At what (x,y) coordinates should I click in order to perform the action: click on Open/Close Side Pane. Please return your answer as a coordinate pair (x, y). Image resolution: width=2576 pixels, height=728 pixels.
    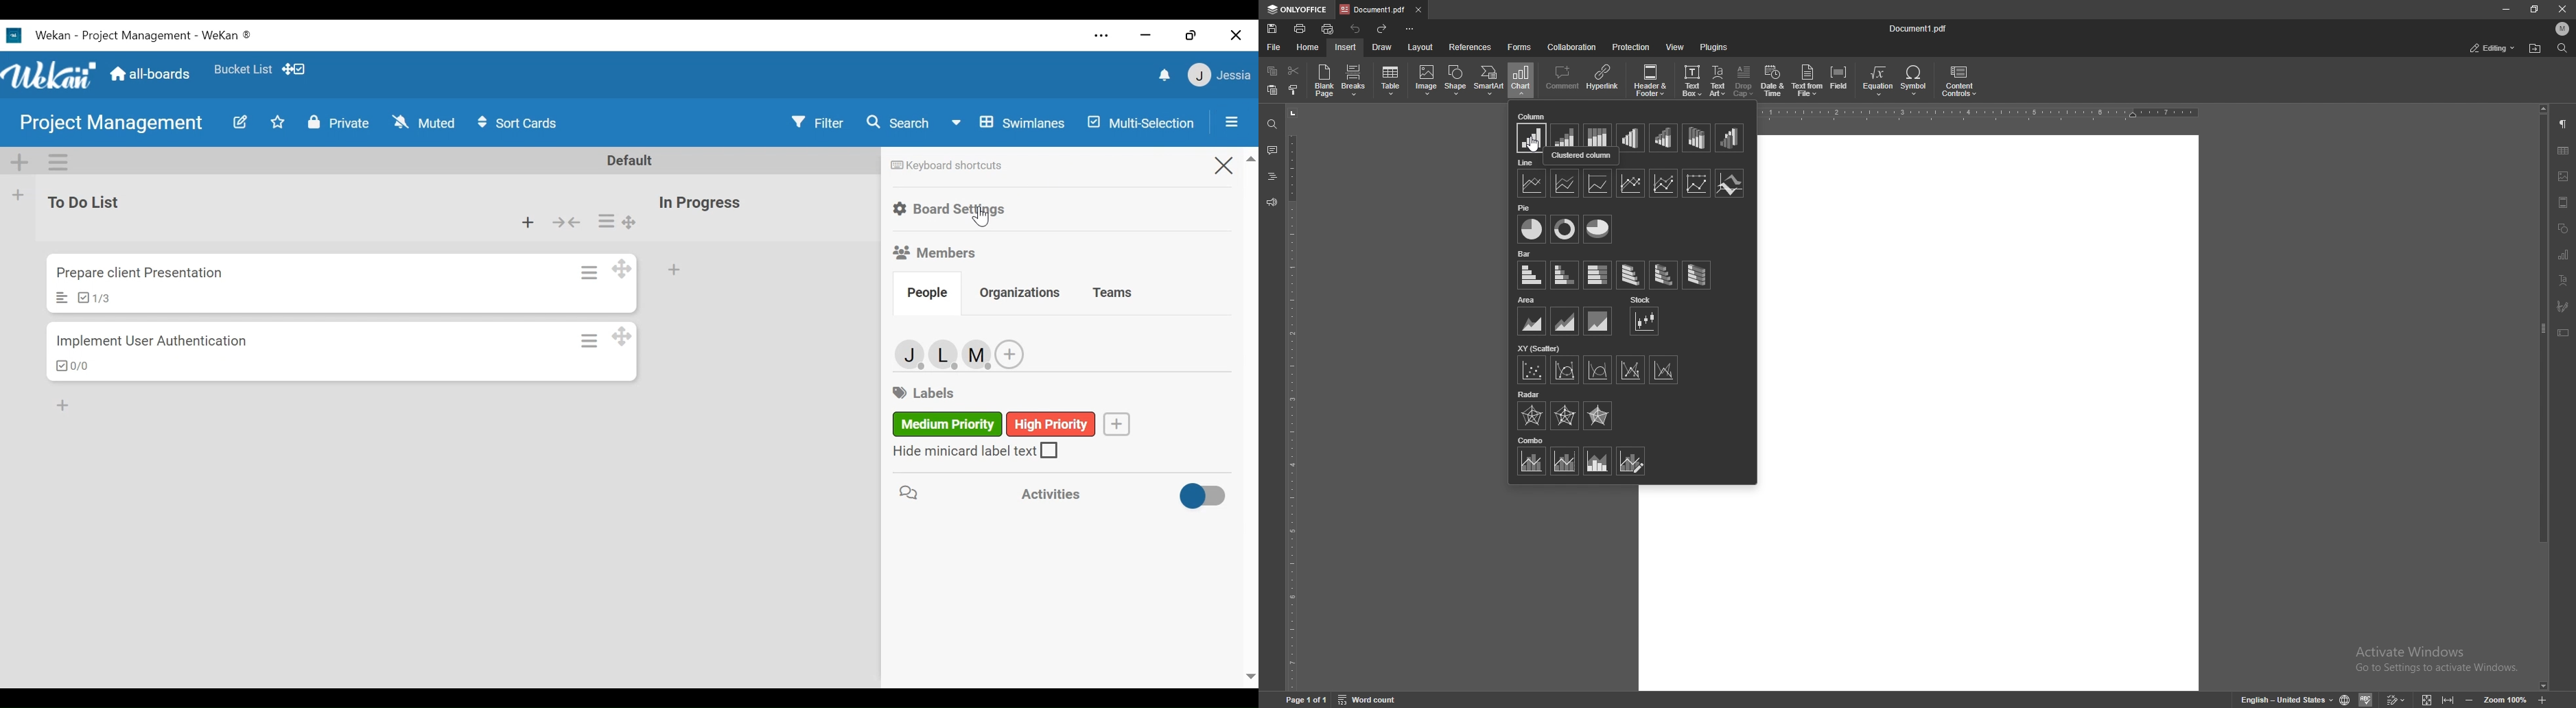
    Looking at the image, I should click on (1231, 123).